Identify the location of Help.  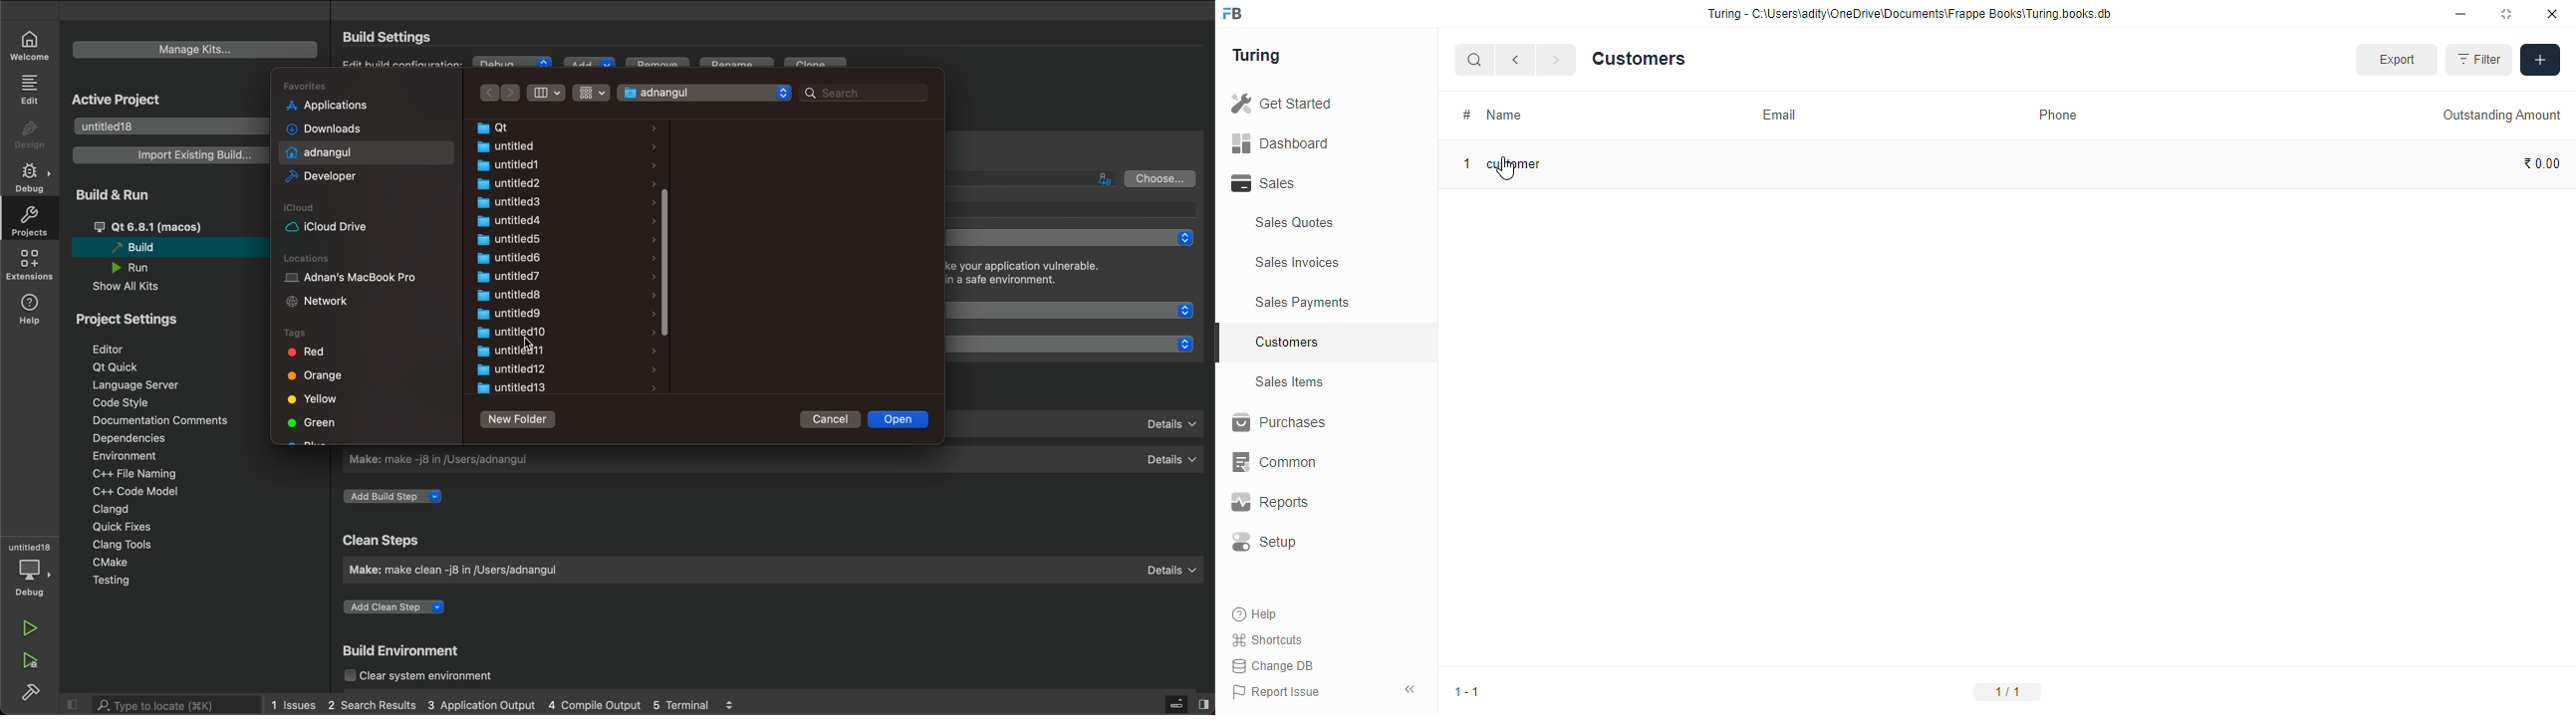
(1257, 615).